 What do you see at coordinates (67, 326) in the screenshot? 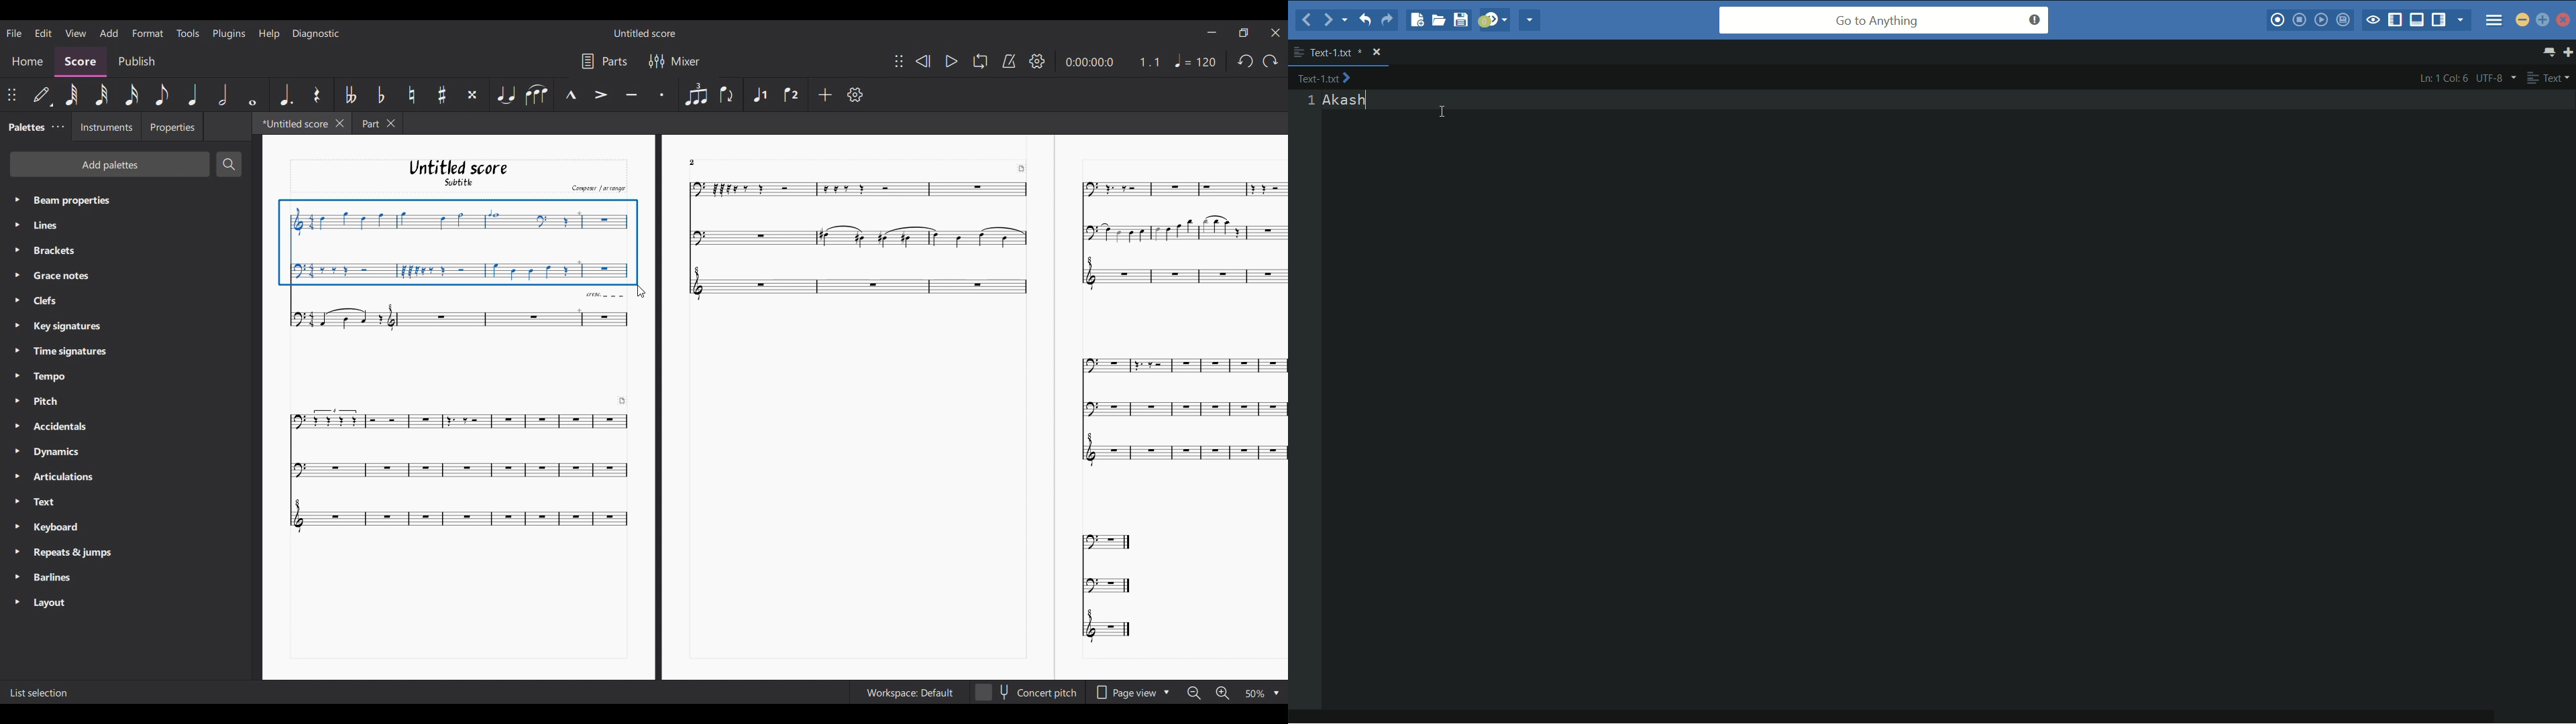
I see `Key Signatures` at bounding box center [67, 326].